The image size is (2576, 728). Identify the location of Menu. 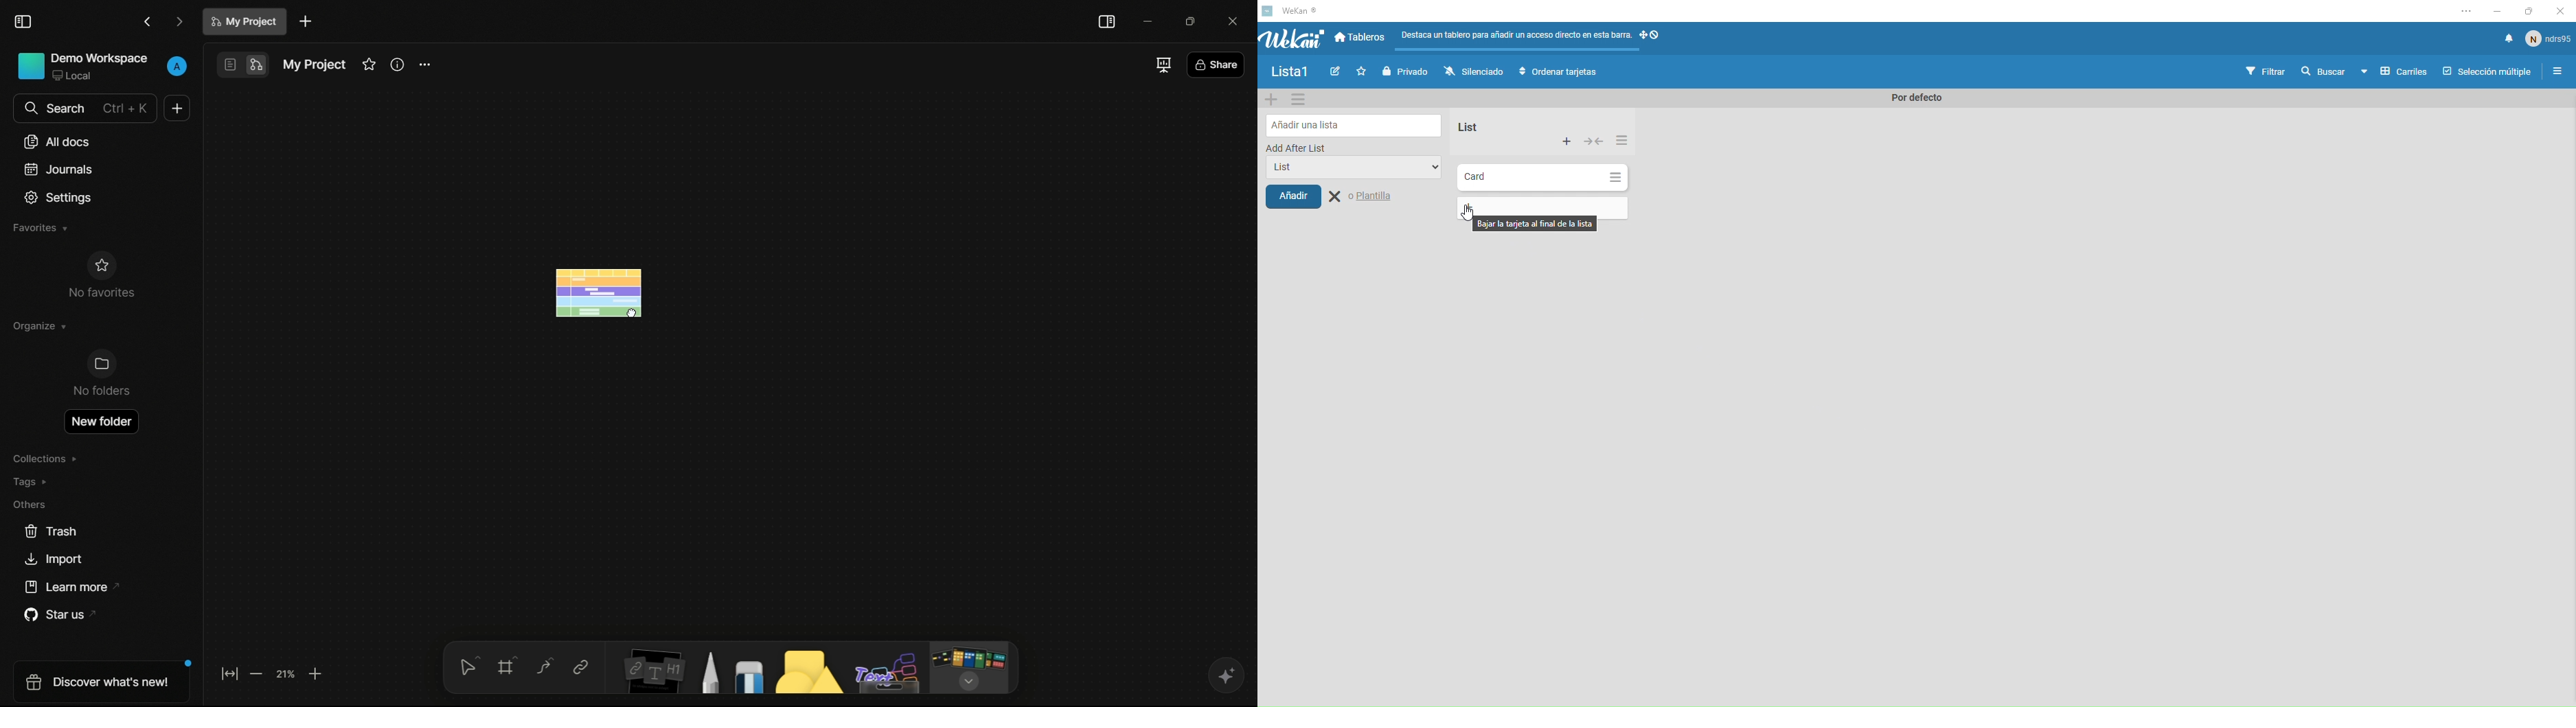
(1299, 99).